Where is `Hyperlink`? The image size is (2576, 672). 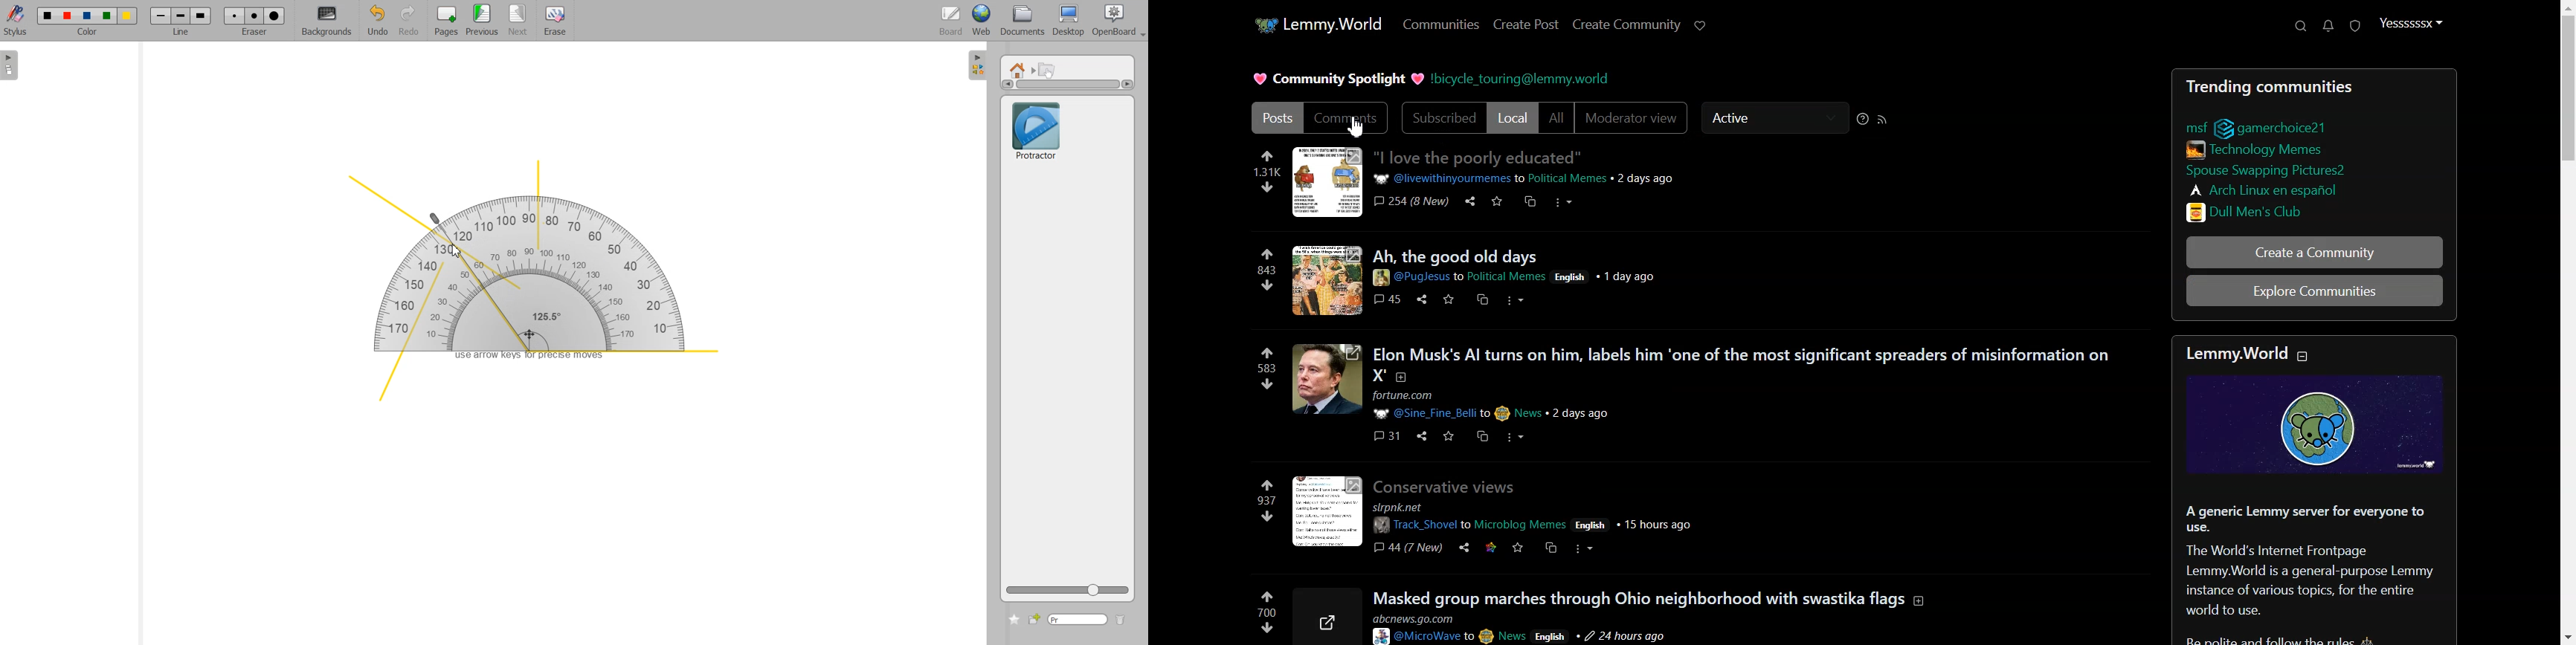 Hyperlink is located at coordinates (1526, 79).